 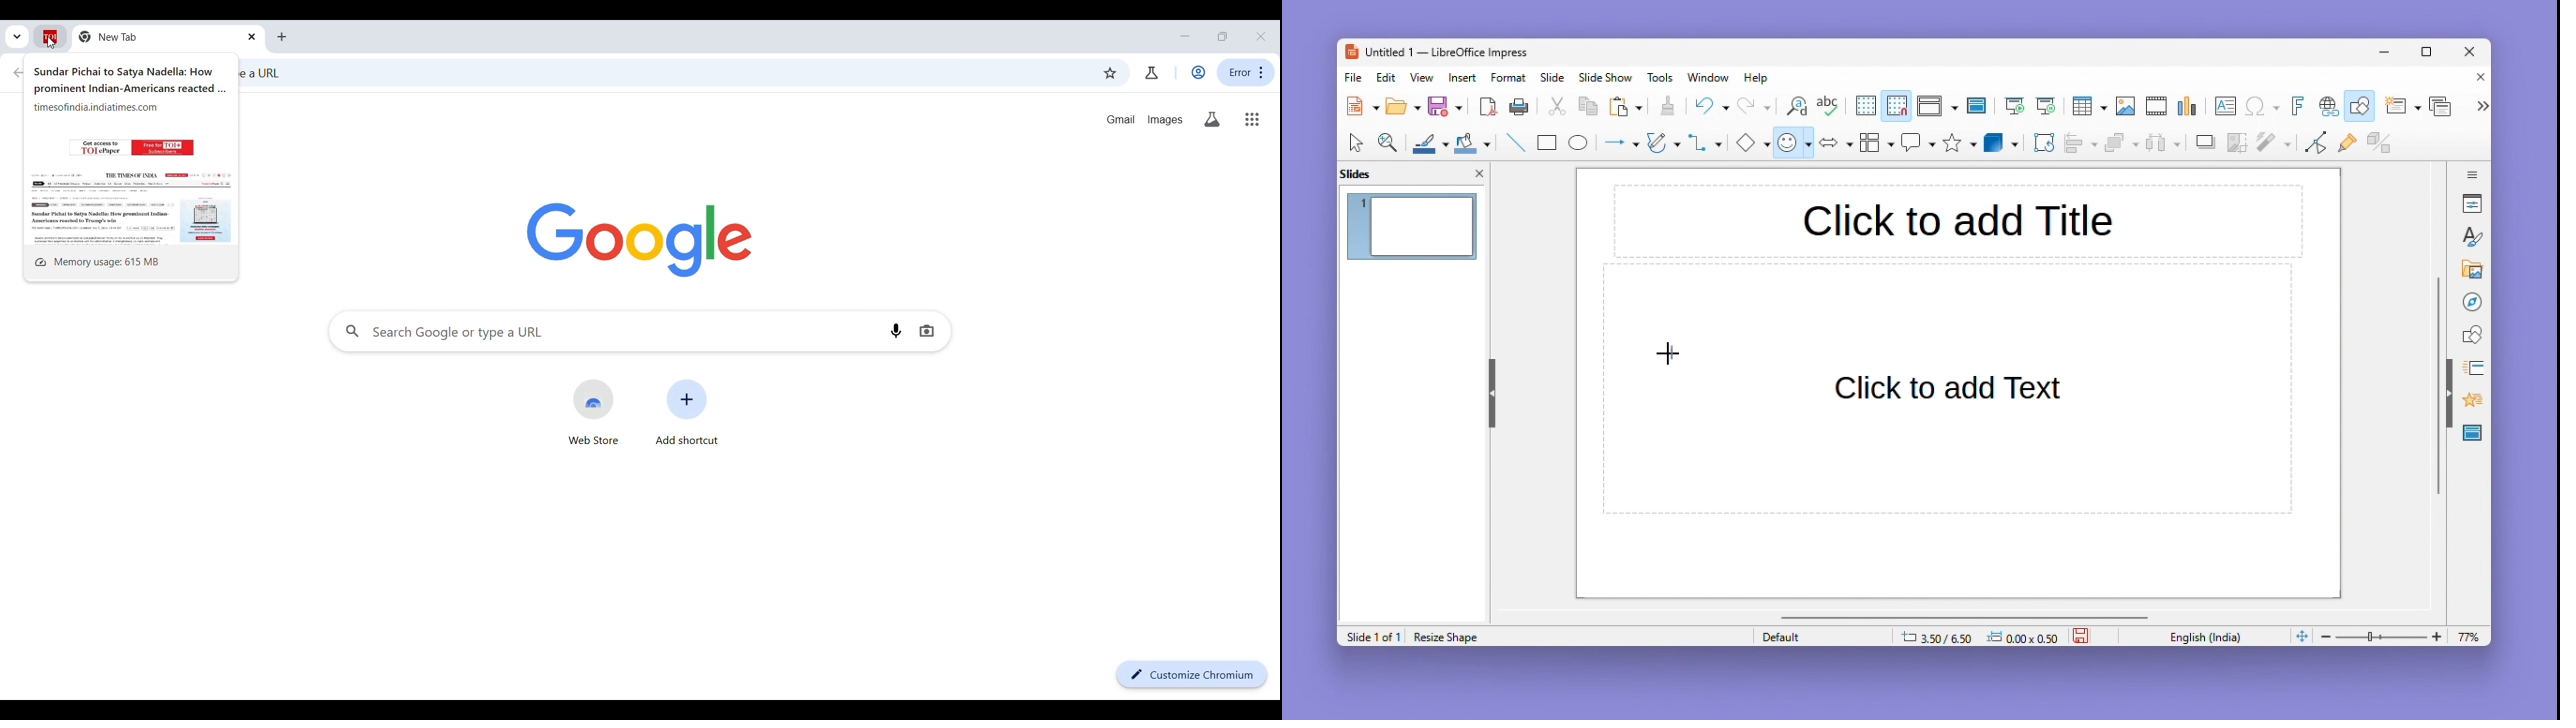 I want to click on Cuboid, so click(x=2001, y=144).